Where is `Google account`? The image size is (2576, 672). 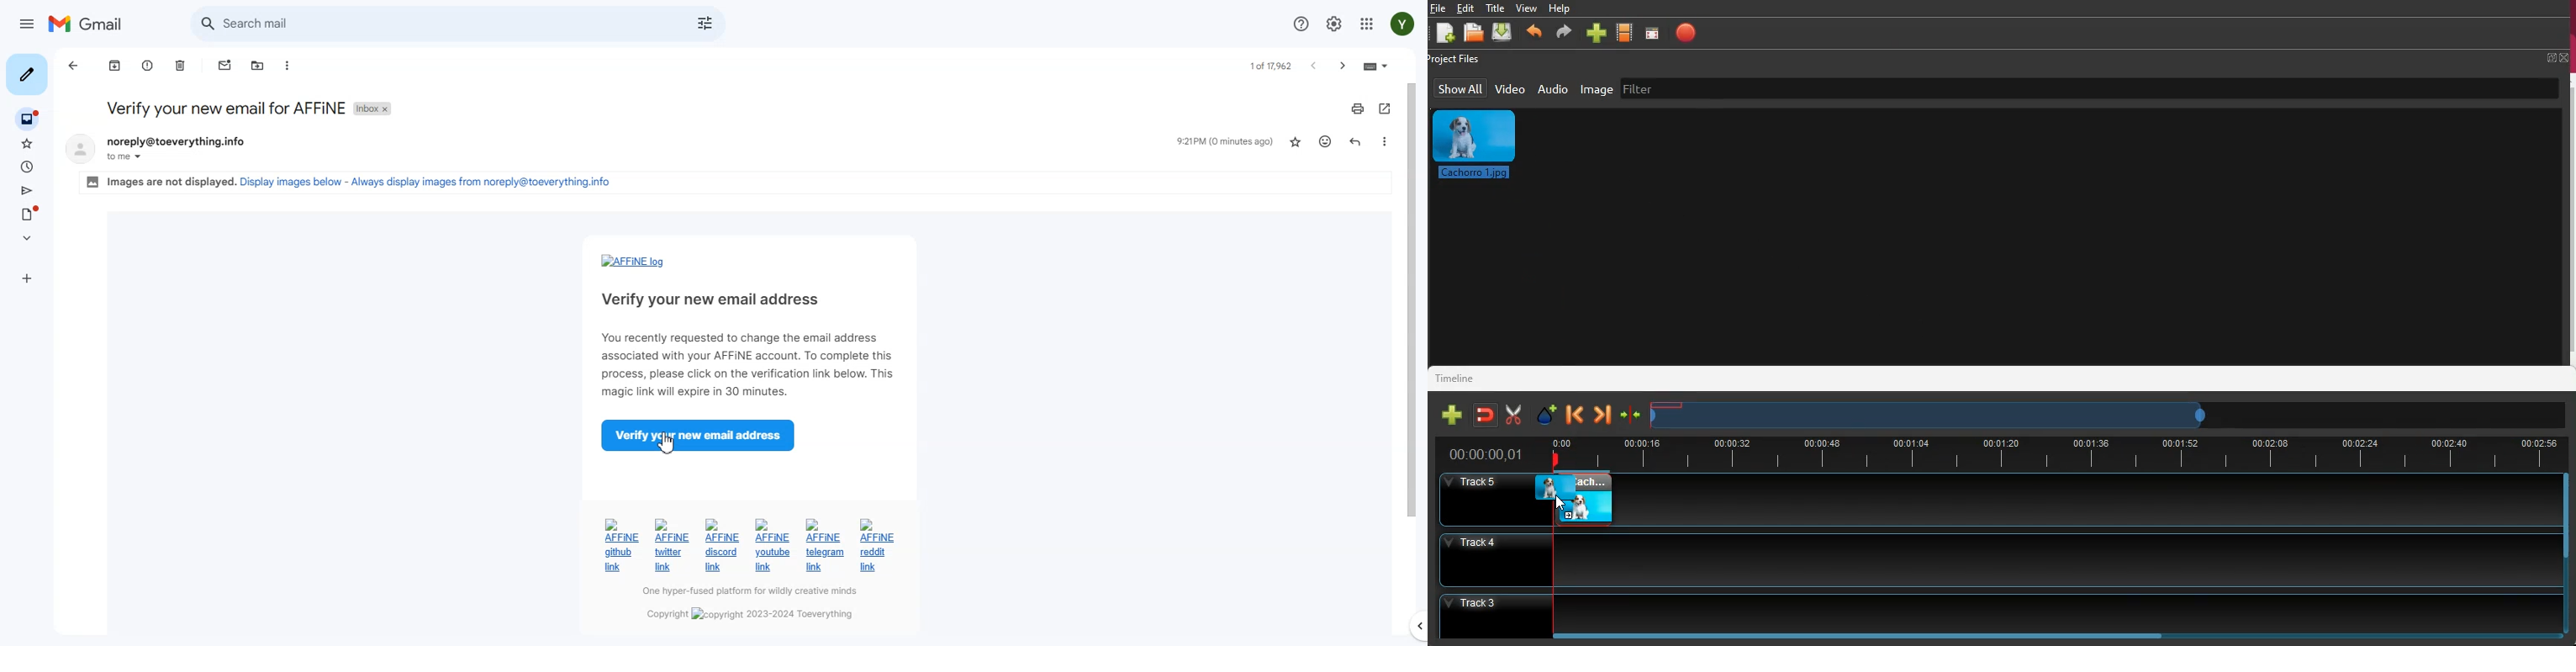
Google account is located at coordinates (1402, 25).